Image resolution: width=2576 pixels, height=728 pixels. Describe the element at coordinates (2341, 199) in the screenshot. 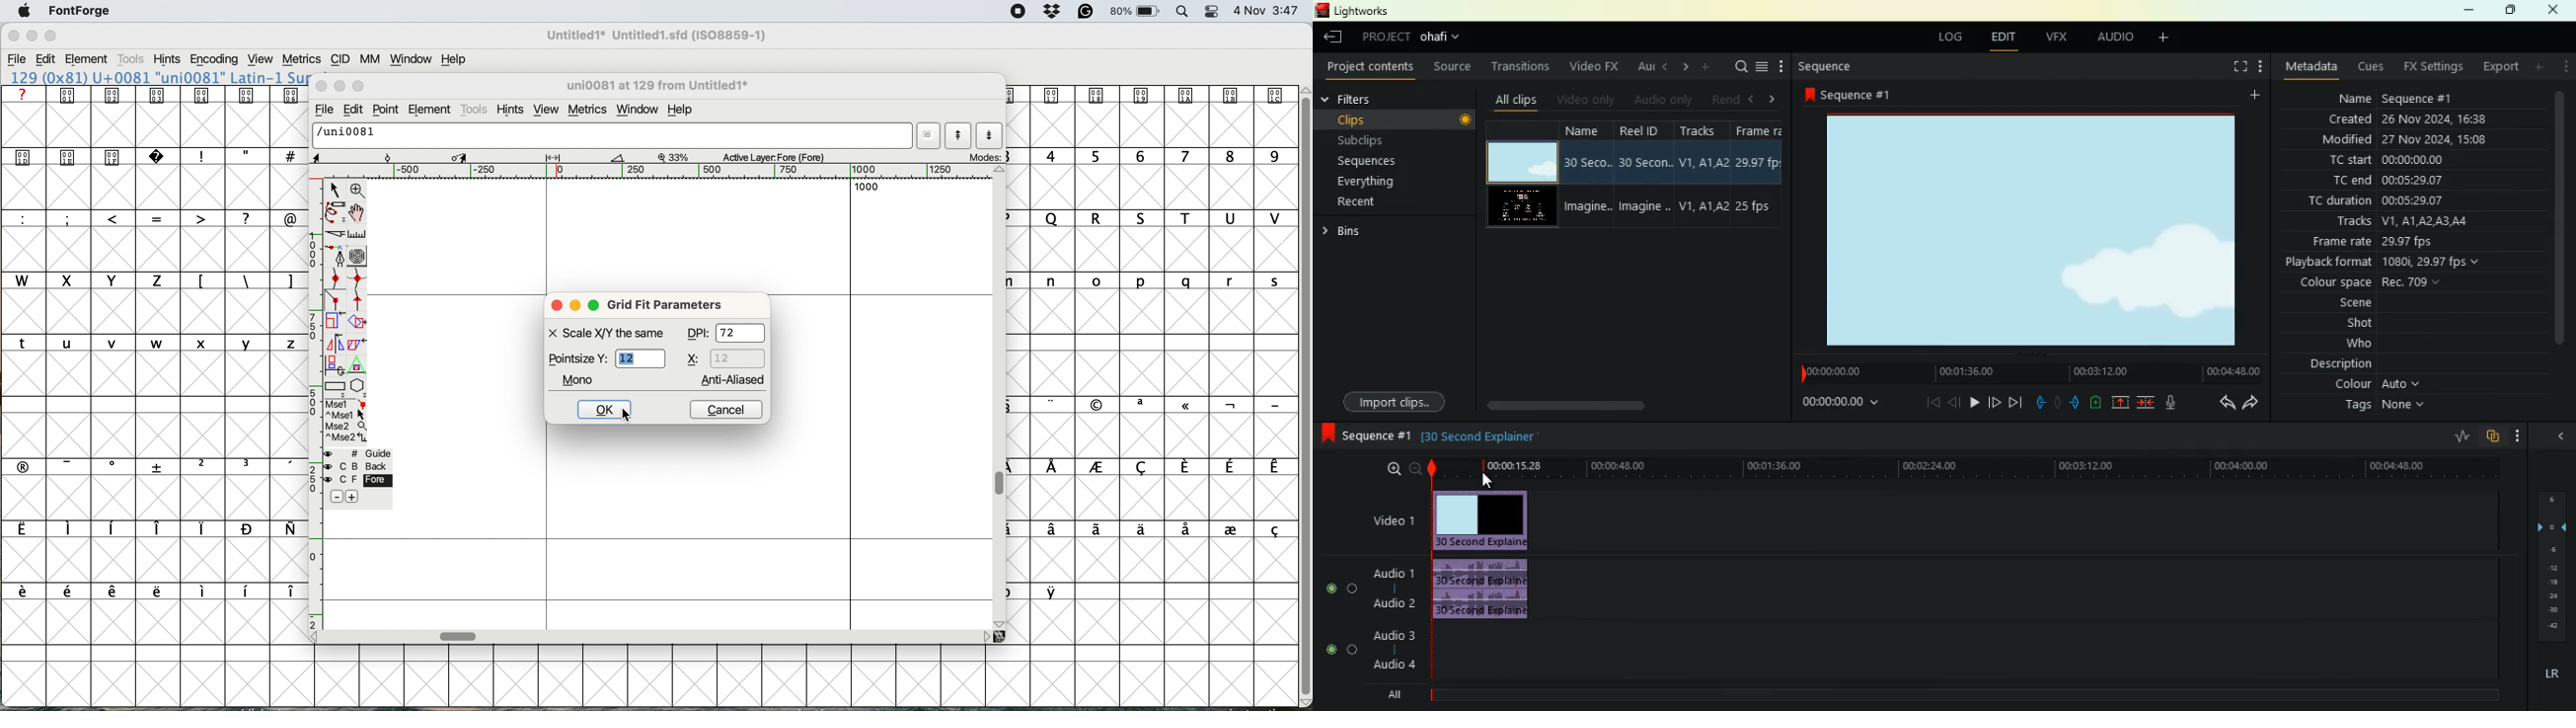

I see `tc duration` at that location.